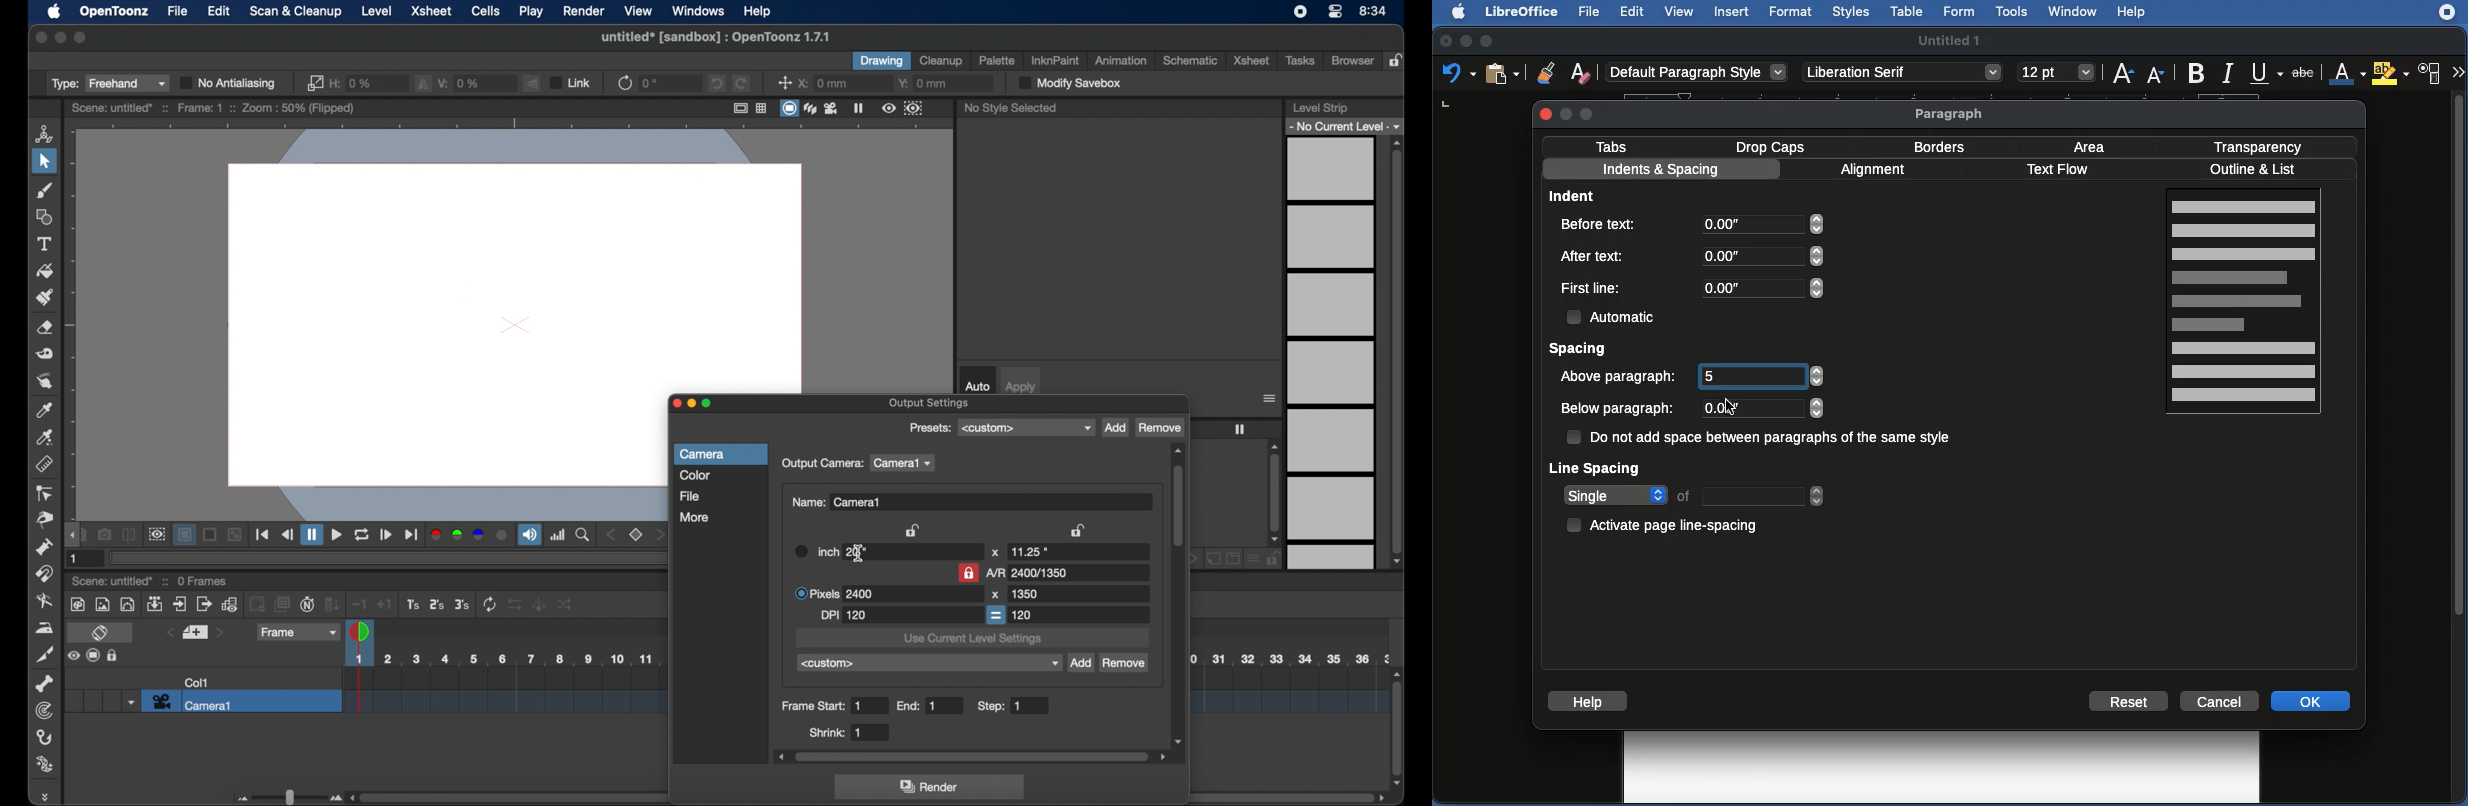 Image resolution: width=2492 pixels, height=812 pixels. Describe the element at coordinates (715, 37) in the screenshot. I see `file name` at that location.